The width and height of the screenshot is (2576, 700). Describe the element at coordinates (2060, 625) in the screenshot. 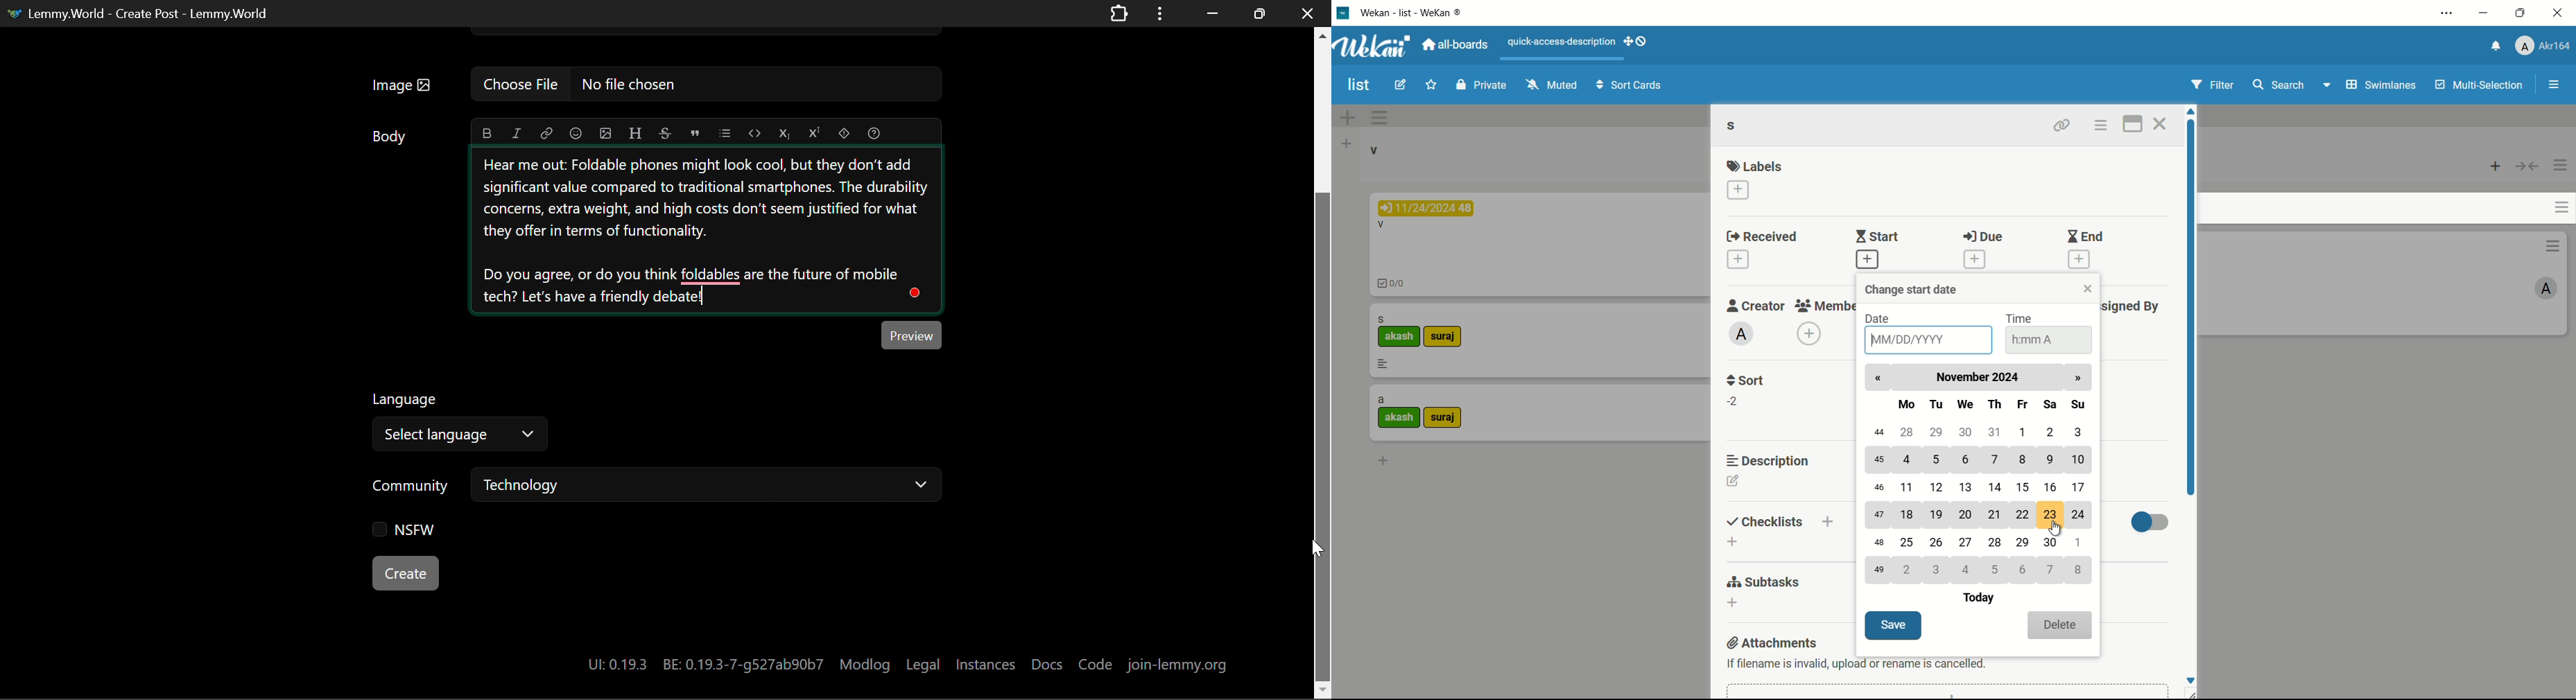

I see `delete` at that location.